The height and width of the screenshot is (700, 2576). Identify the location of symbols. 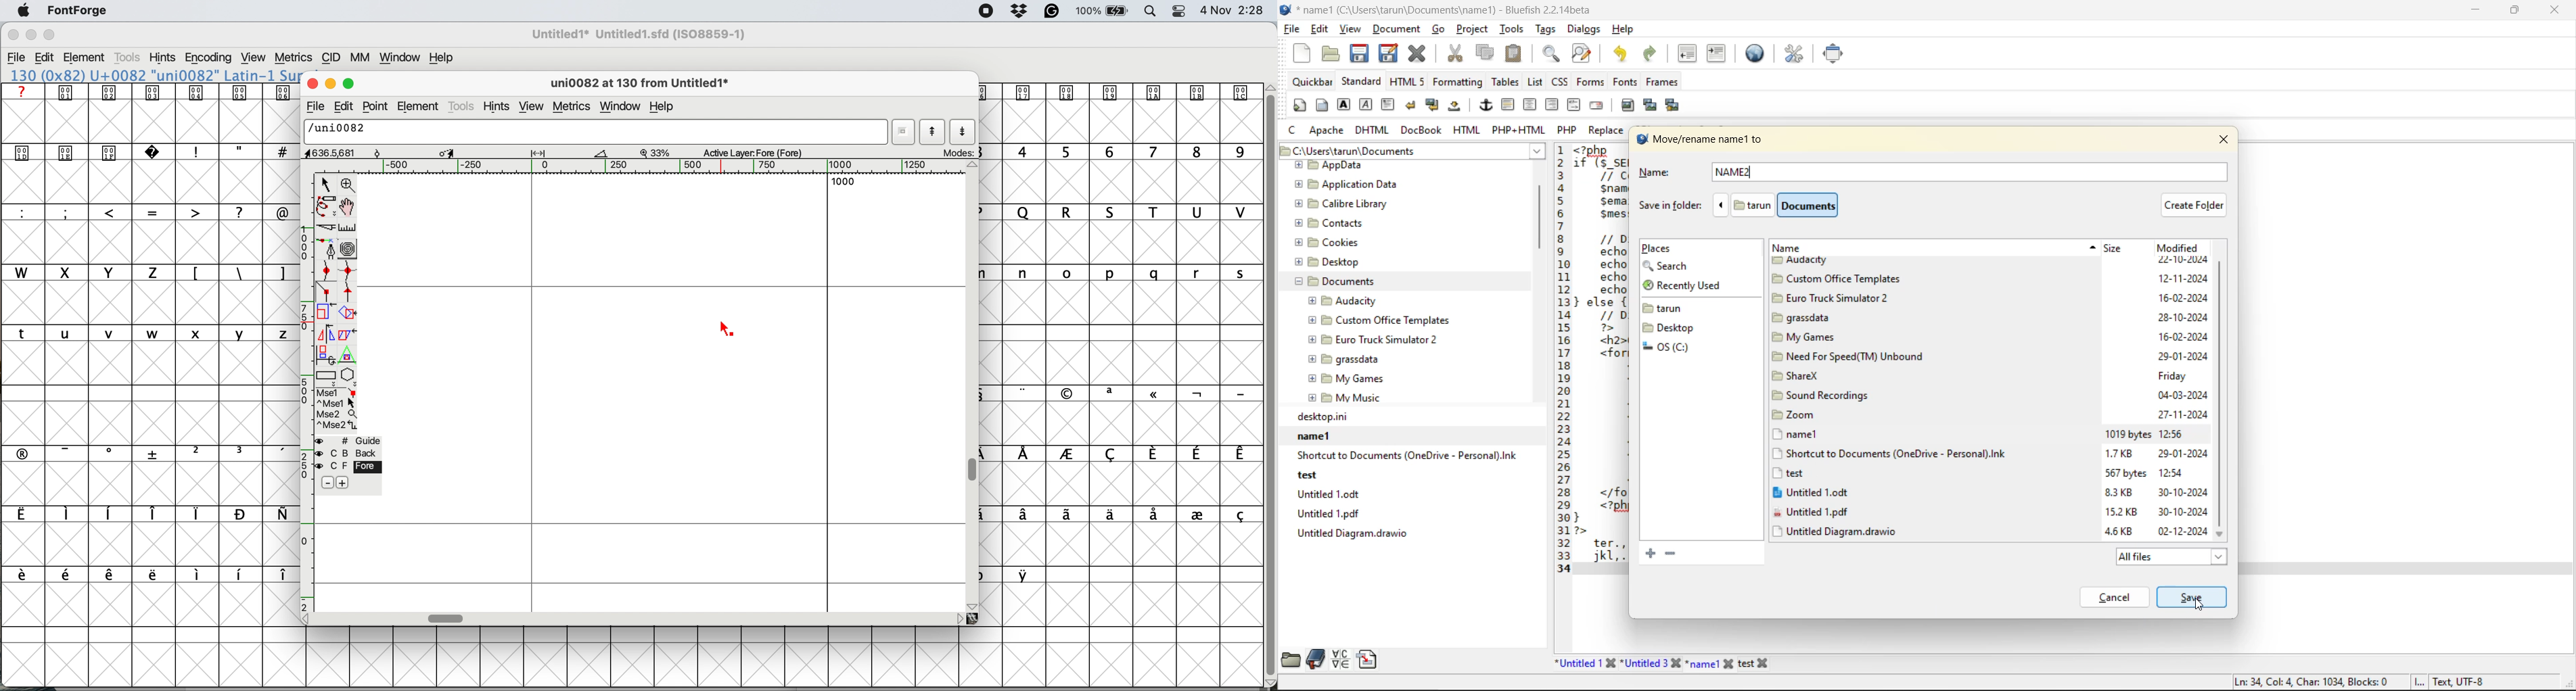
(1128, 515).